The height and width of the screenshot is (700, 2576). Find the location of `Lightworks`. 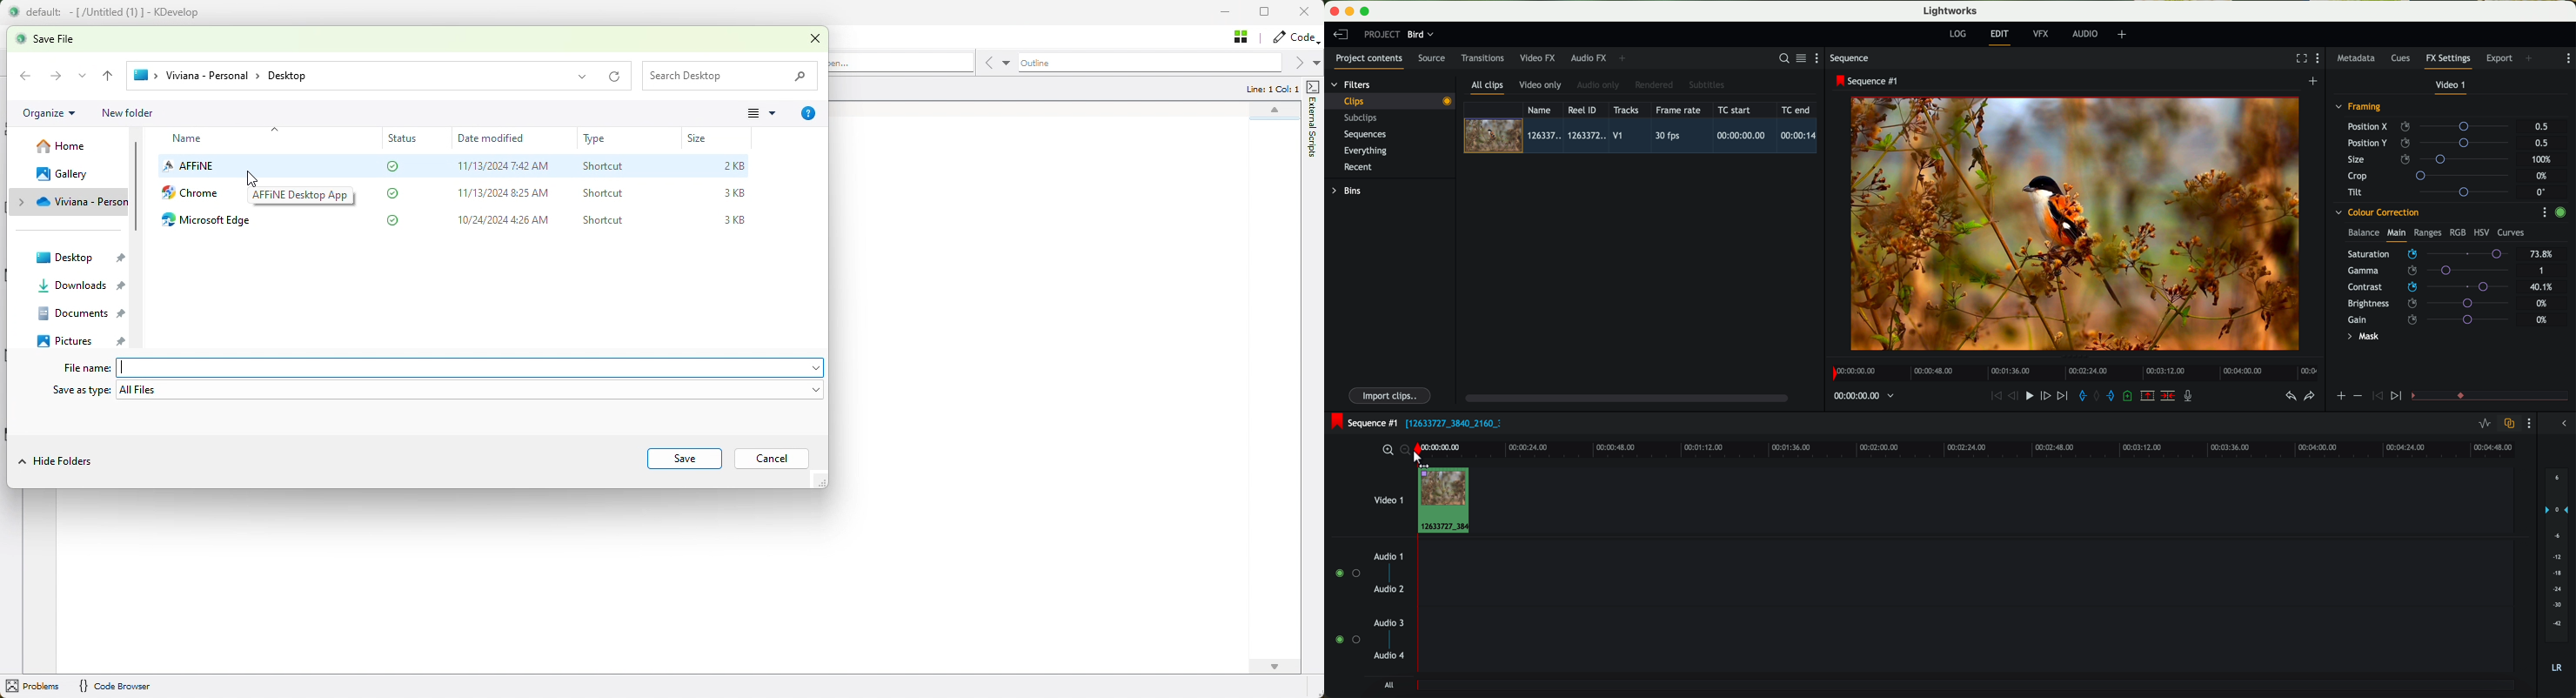

Lightworks is located at coordinates (1951, 10).